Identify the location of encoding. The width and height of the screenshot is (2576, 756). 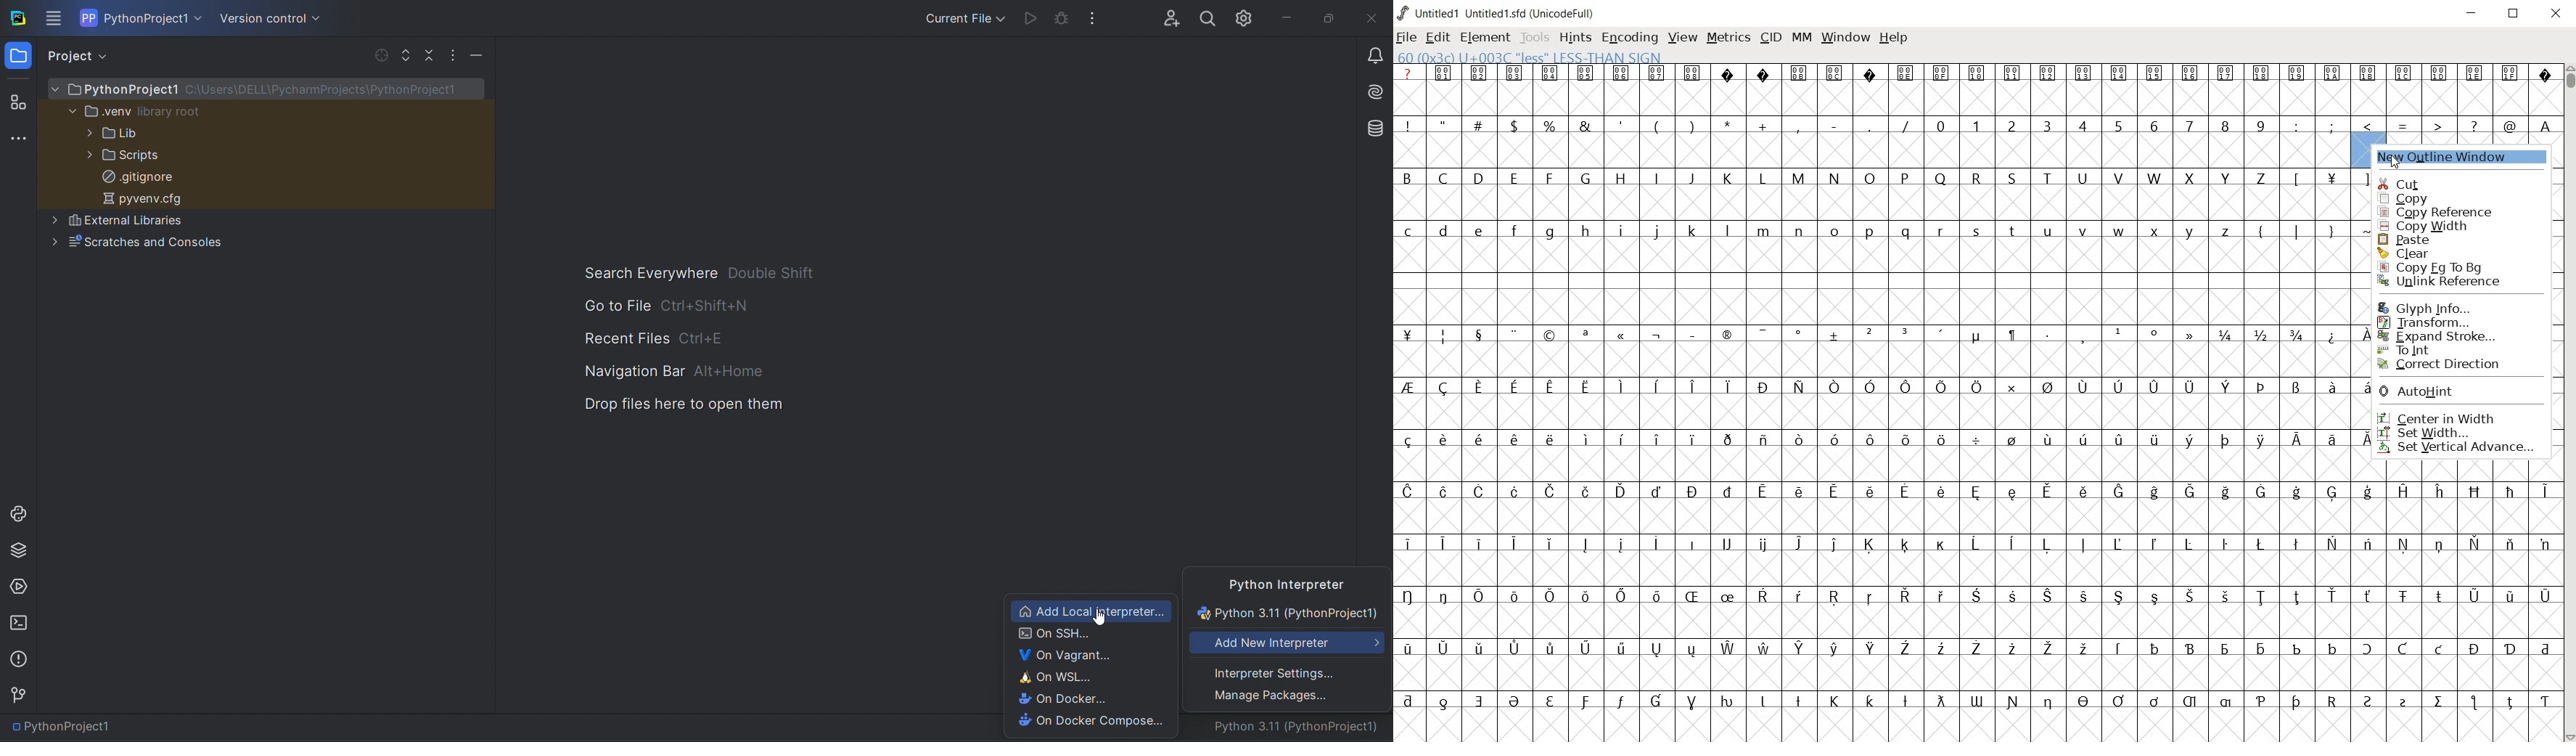
(1627, 36).